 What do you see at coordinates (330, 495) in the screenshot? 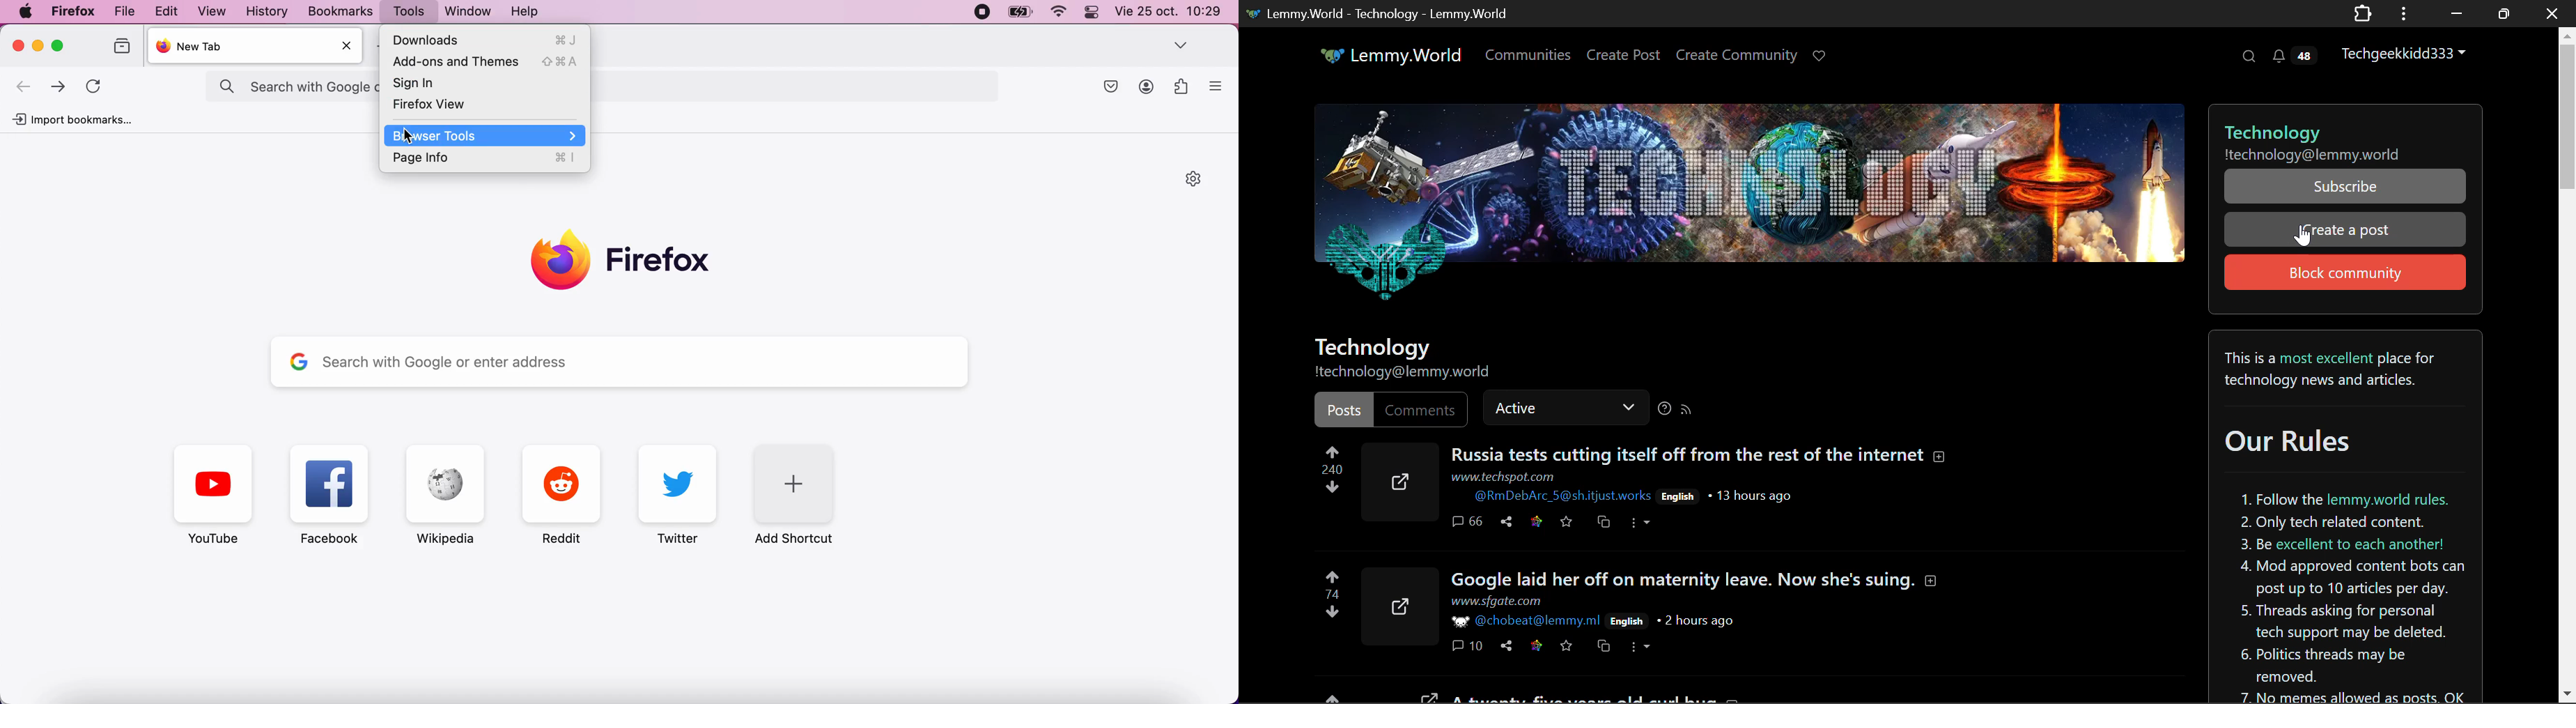
I see `Facebook` at bounding box center [330, 495].